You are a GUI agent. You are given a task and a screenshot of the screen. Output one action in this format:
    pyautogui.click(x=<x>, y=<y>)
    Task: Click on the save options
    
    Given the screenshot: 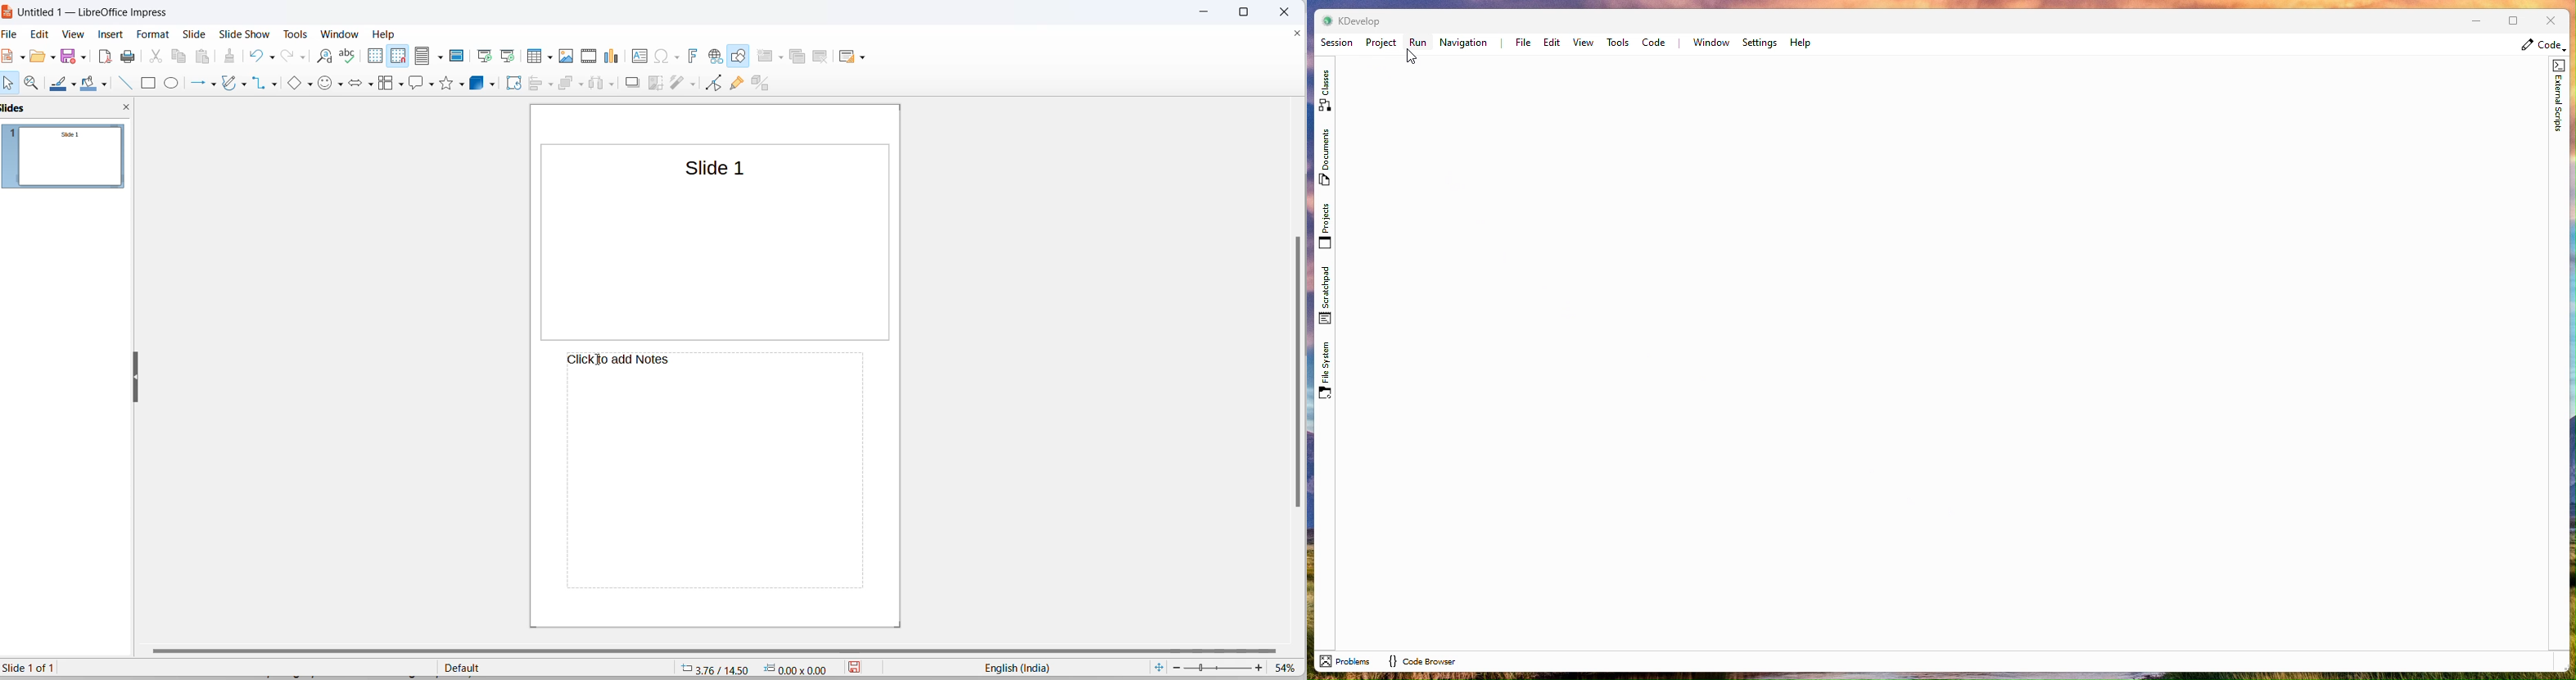 What is the action you would take?
    pyautogui.click(x=83, y=56)
    